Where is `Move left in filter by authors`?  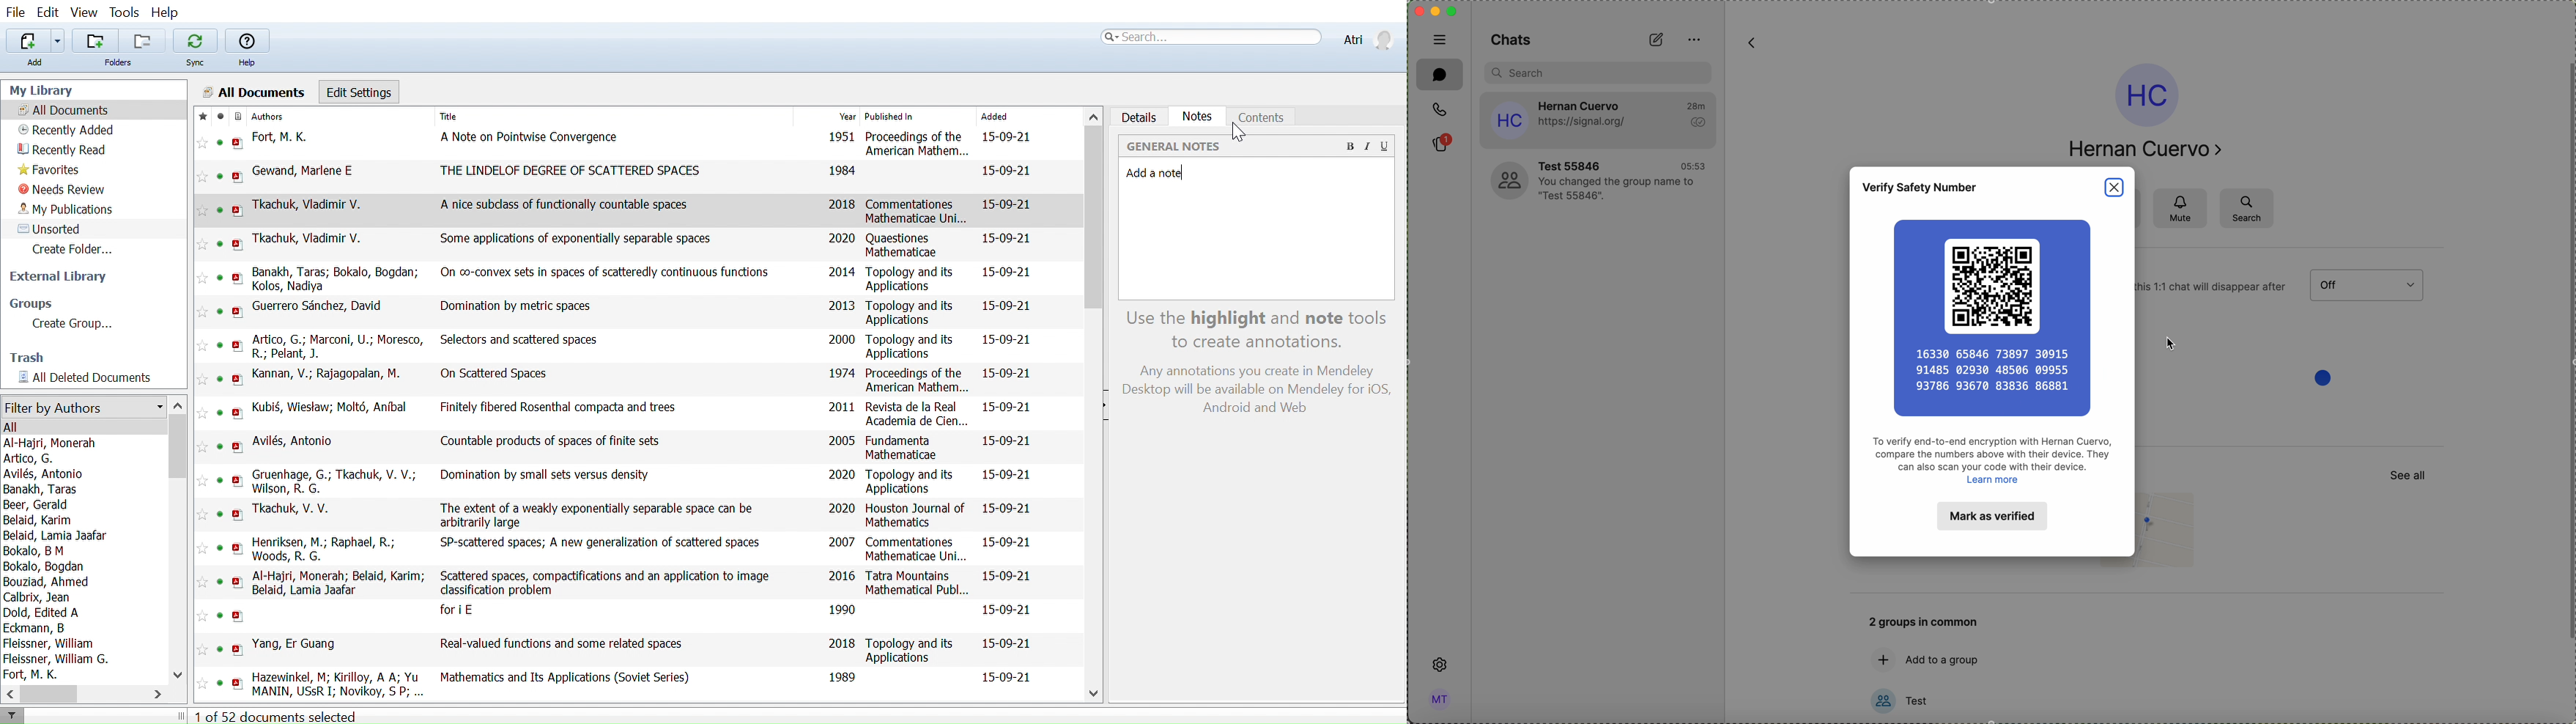 Move left in filter by authors is located at coordinates (9, 693).